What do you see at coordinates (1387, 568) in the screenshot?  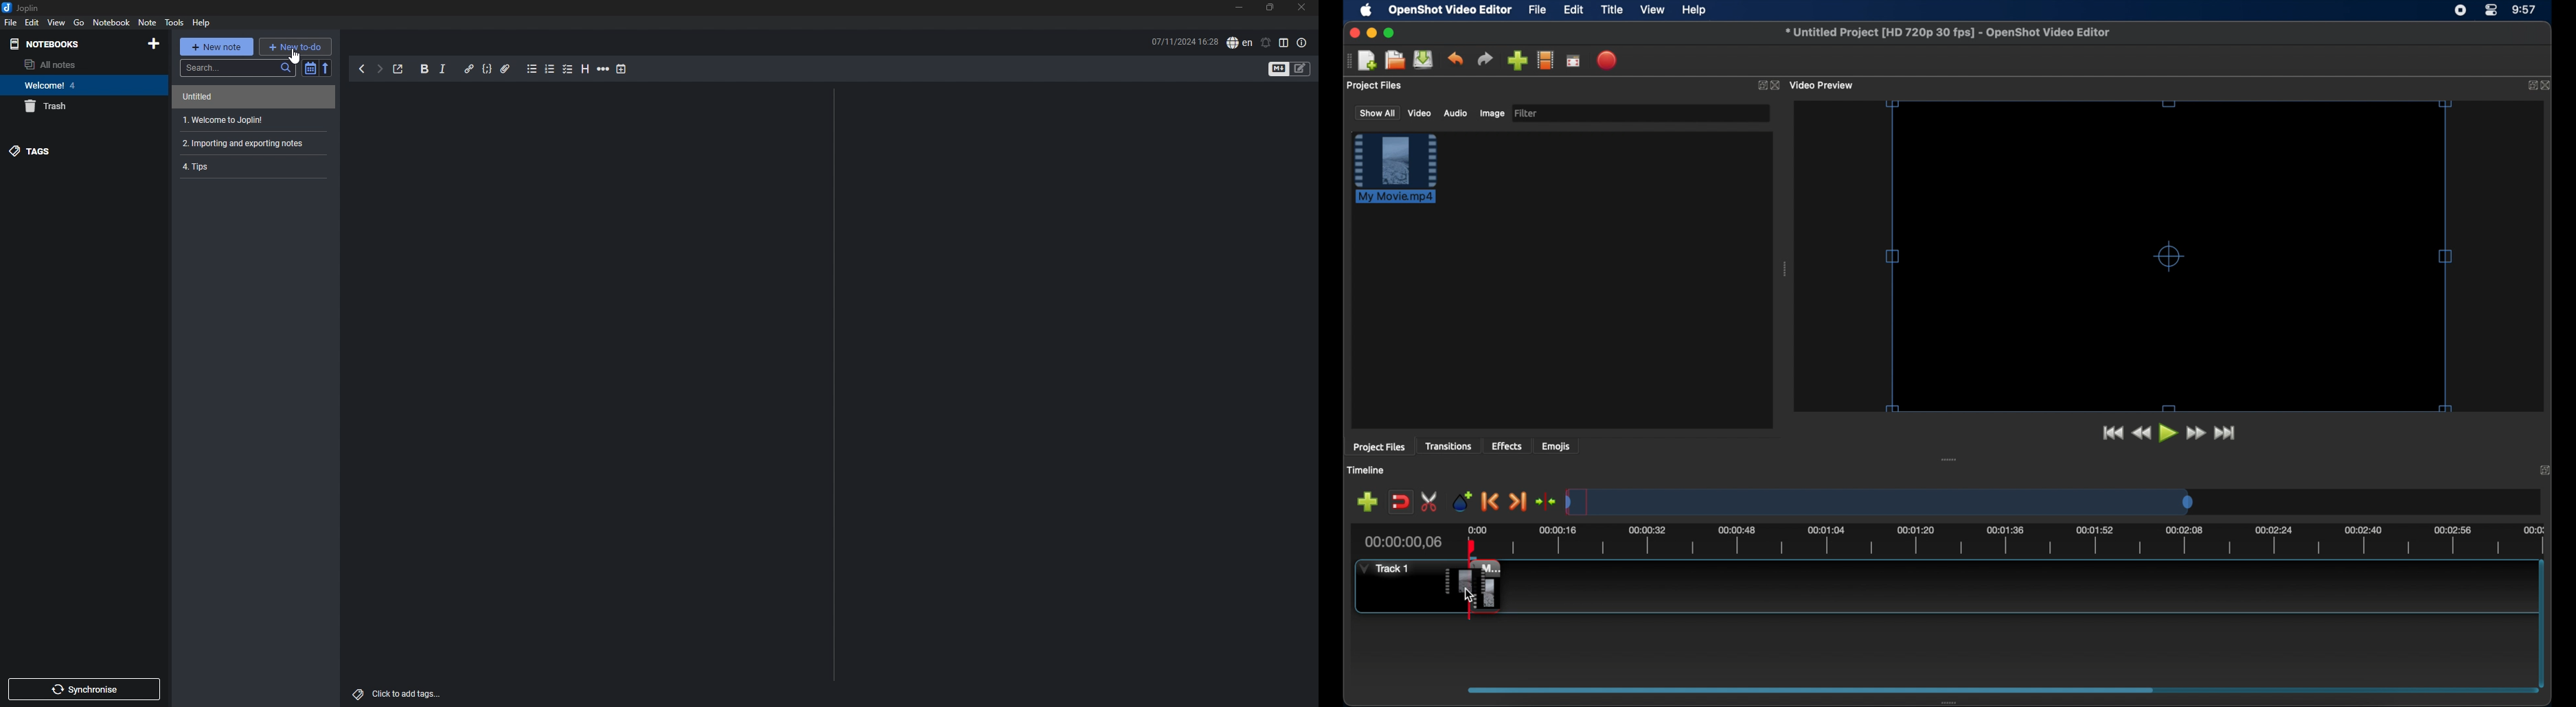 I see `track 1` at bounding box center [1387, 568].